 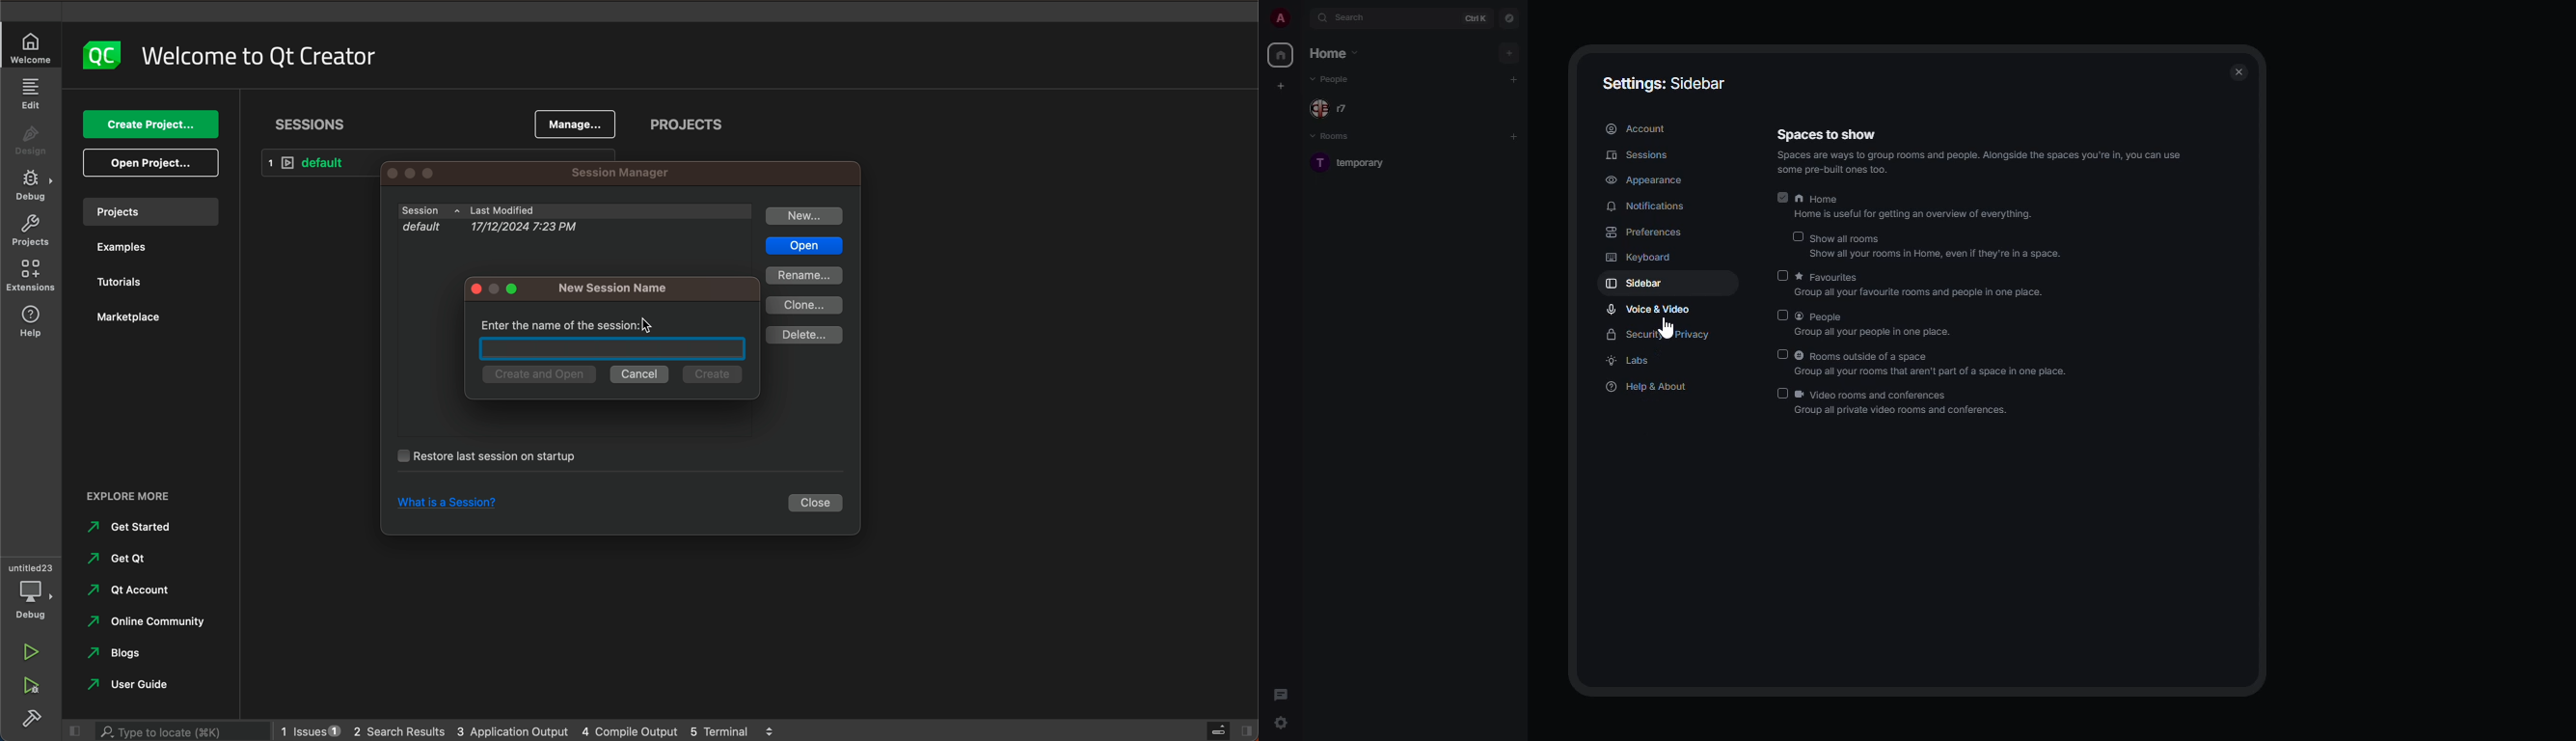 I want to click on people, so click(x=1334, y=109).